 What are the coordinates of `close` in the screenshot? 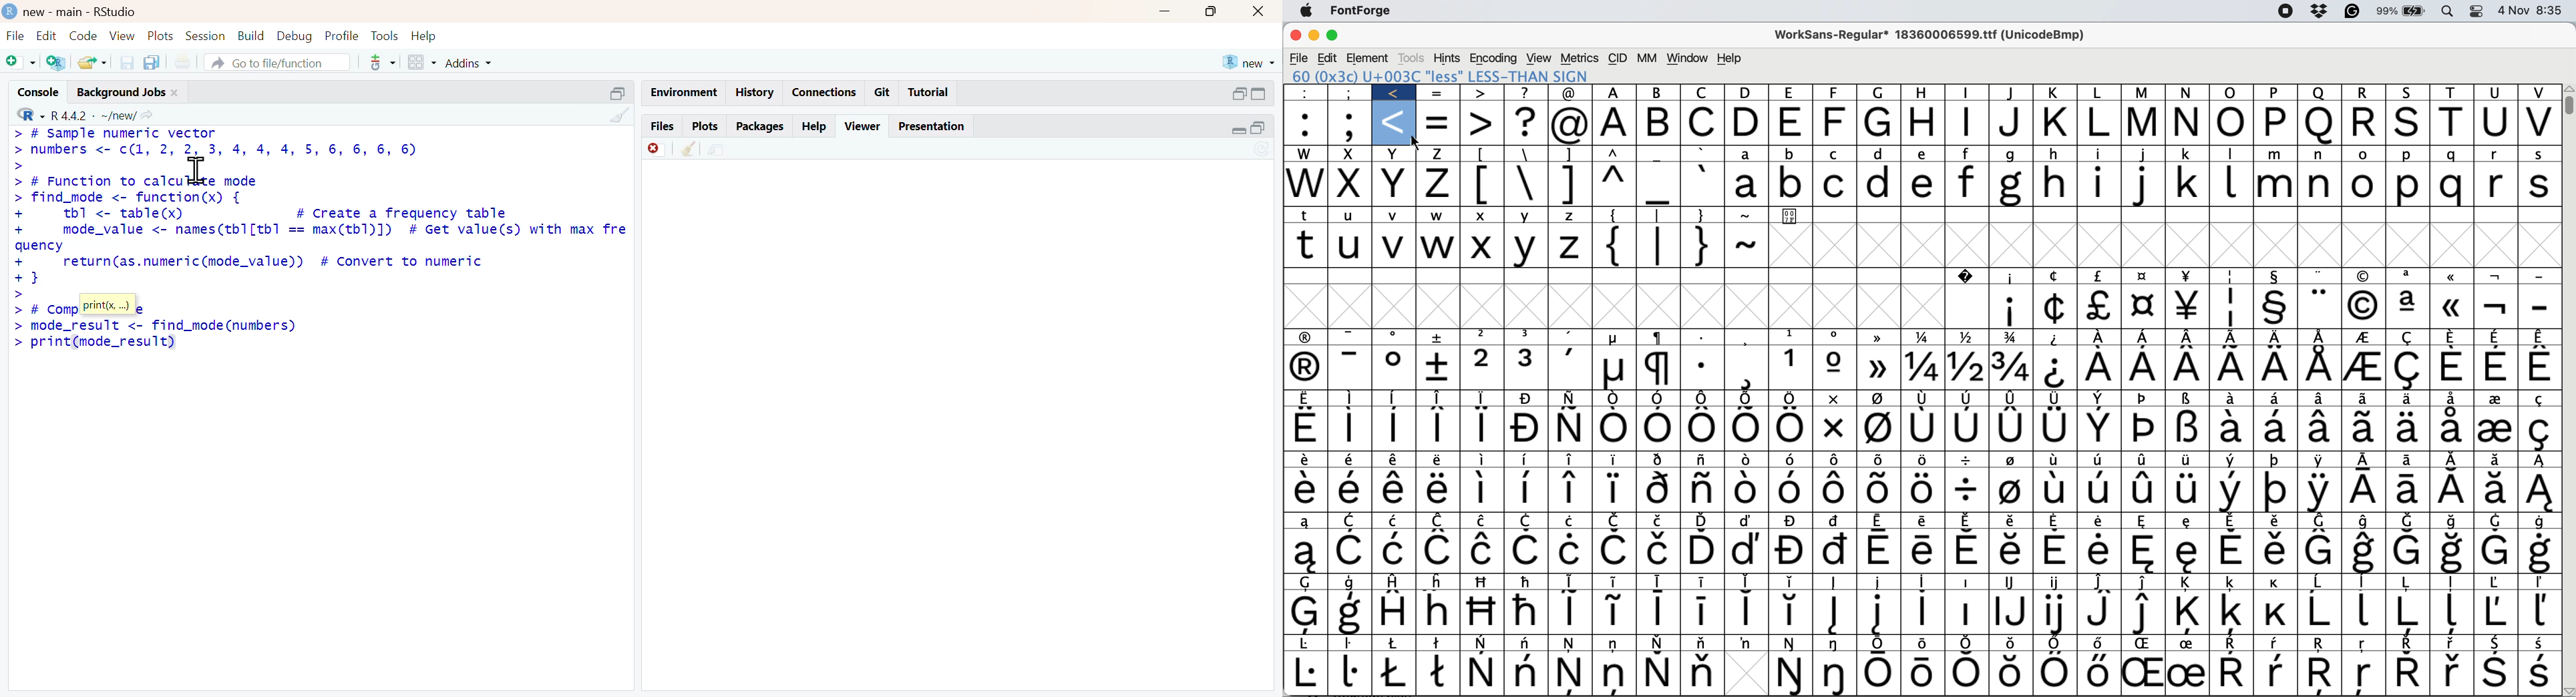 It's located at (176, 93).